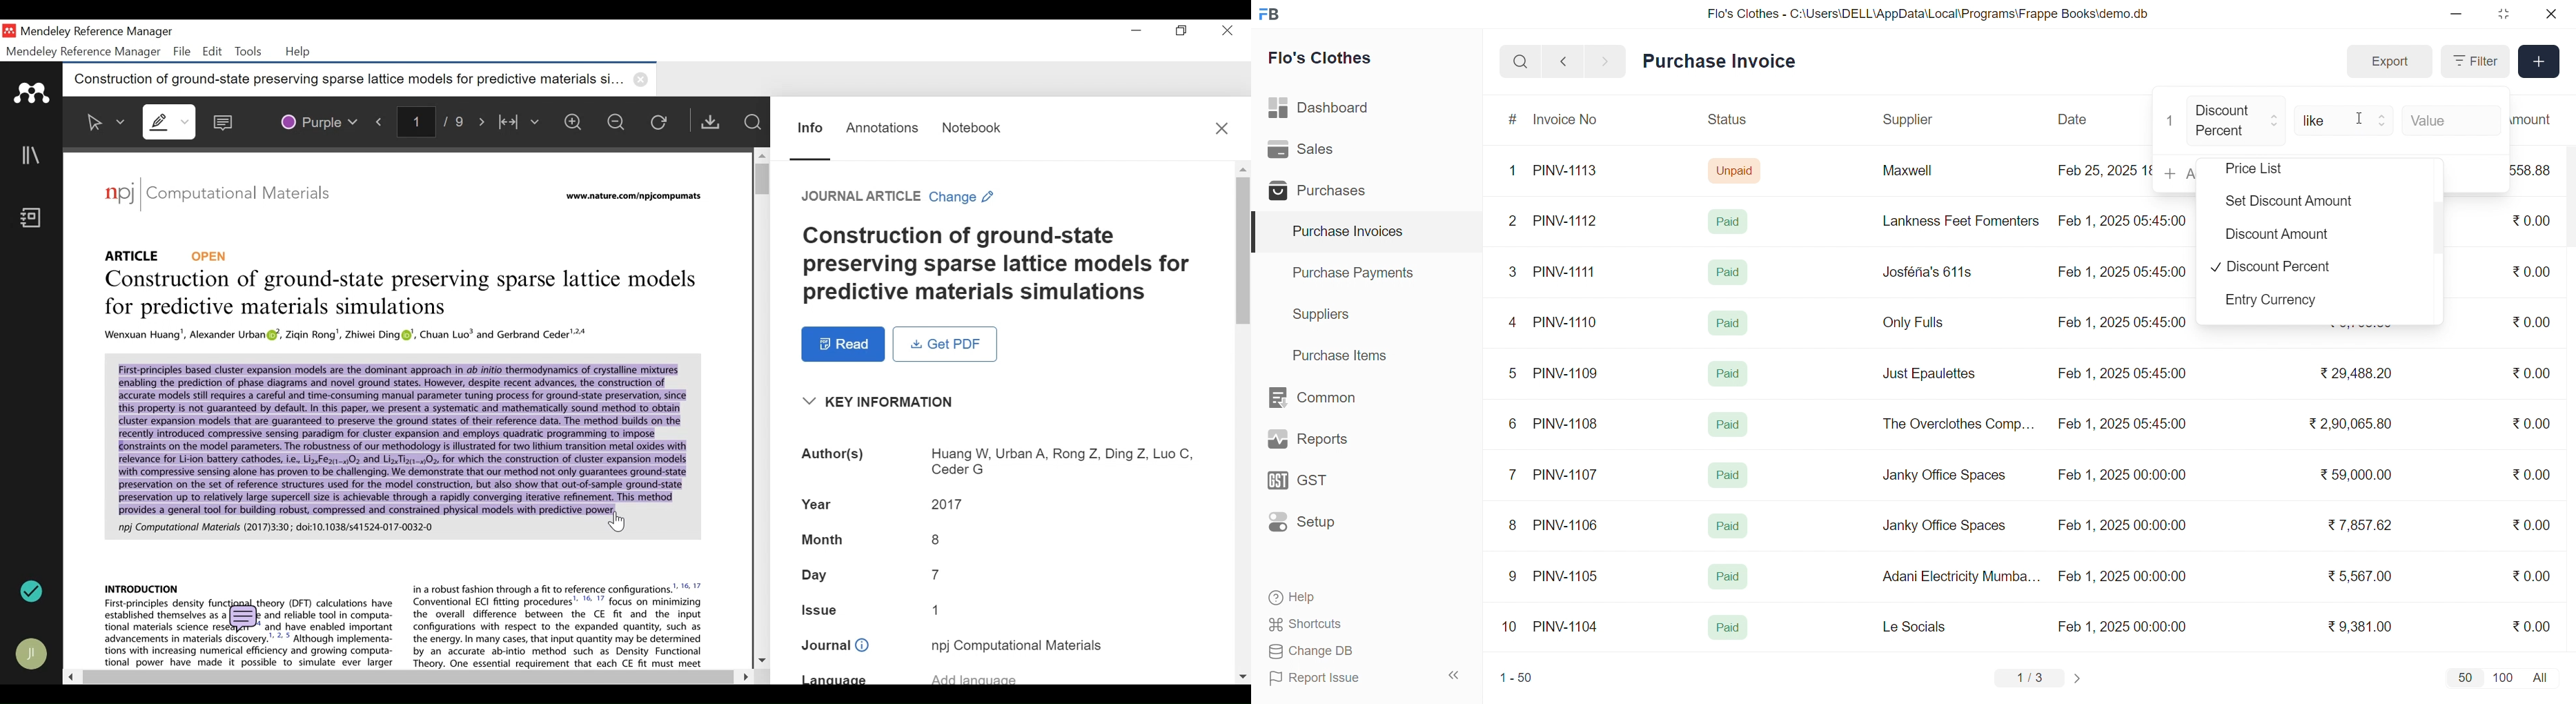  What do you see at coordinates (1337, 678) in the screenshot?
I see `Report Issue` at bounding box center [1337, 678].